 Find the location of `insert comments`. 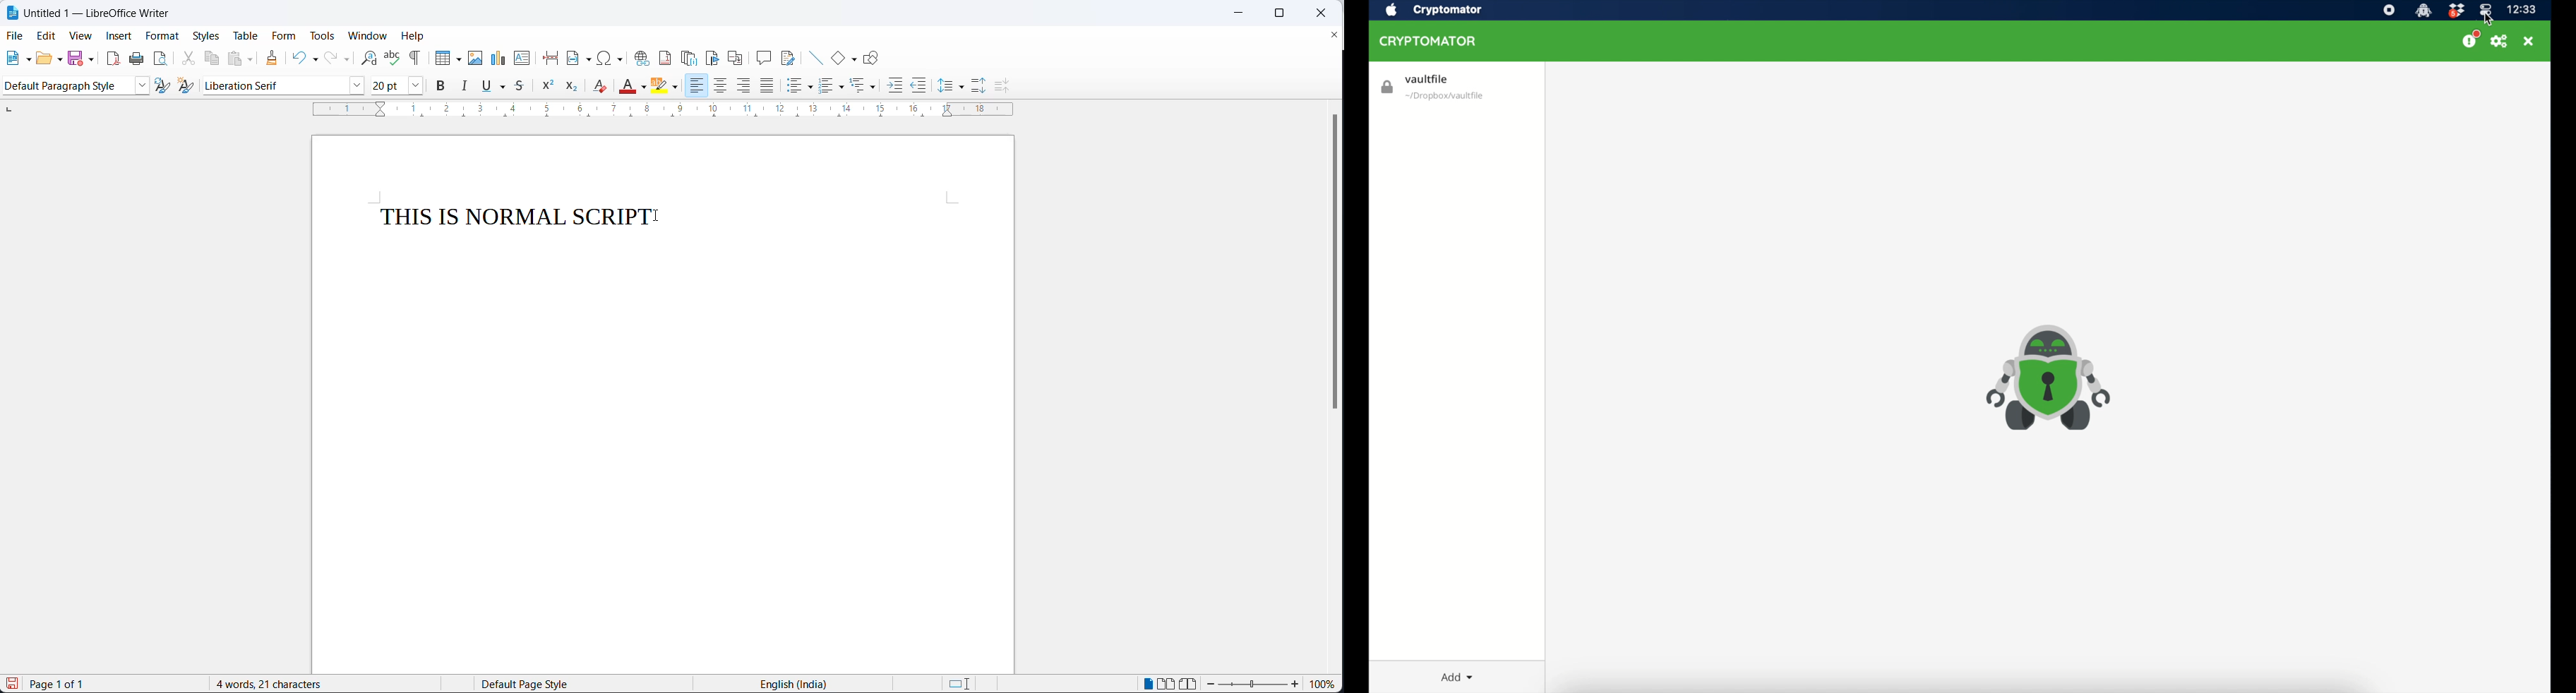

insert comments is located at coordinates (763, 56).